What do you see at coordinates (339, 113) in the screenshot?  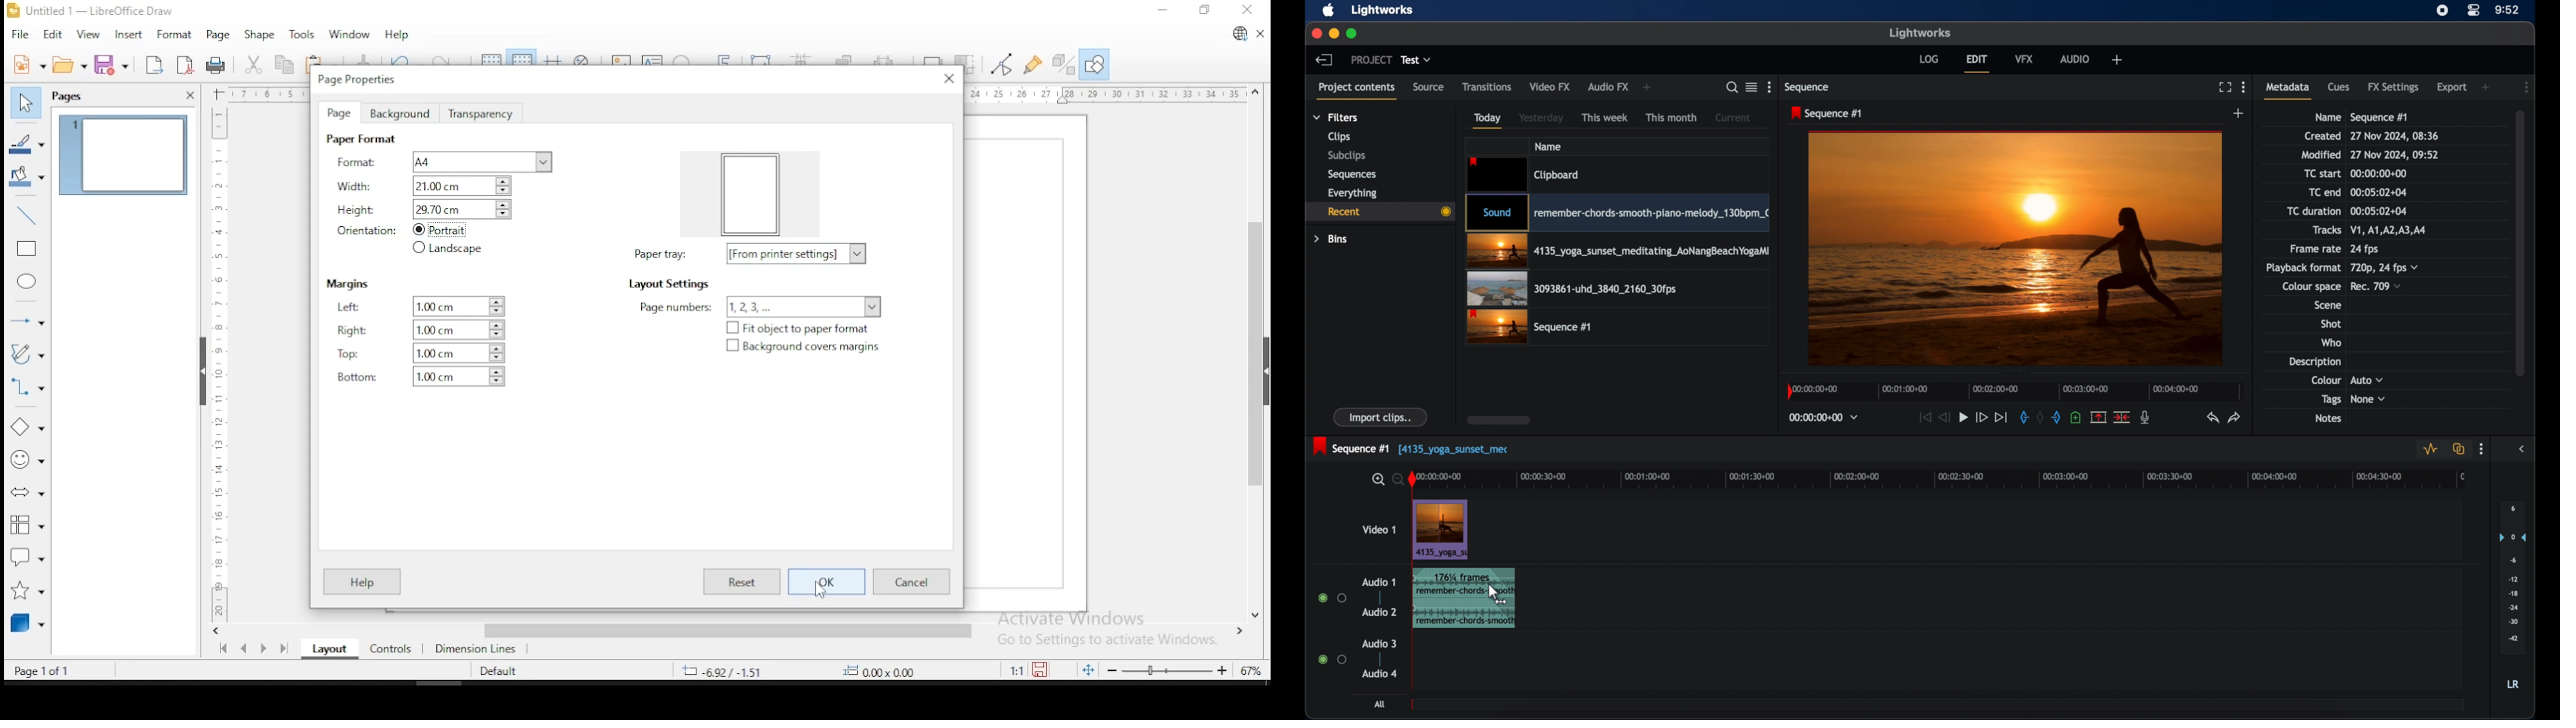 I see `page` at bounding box center [339, 113].